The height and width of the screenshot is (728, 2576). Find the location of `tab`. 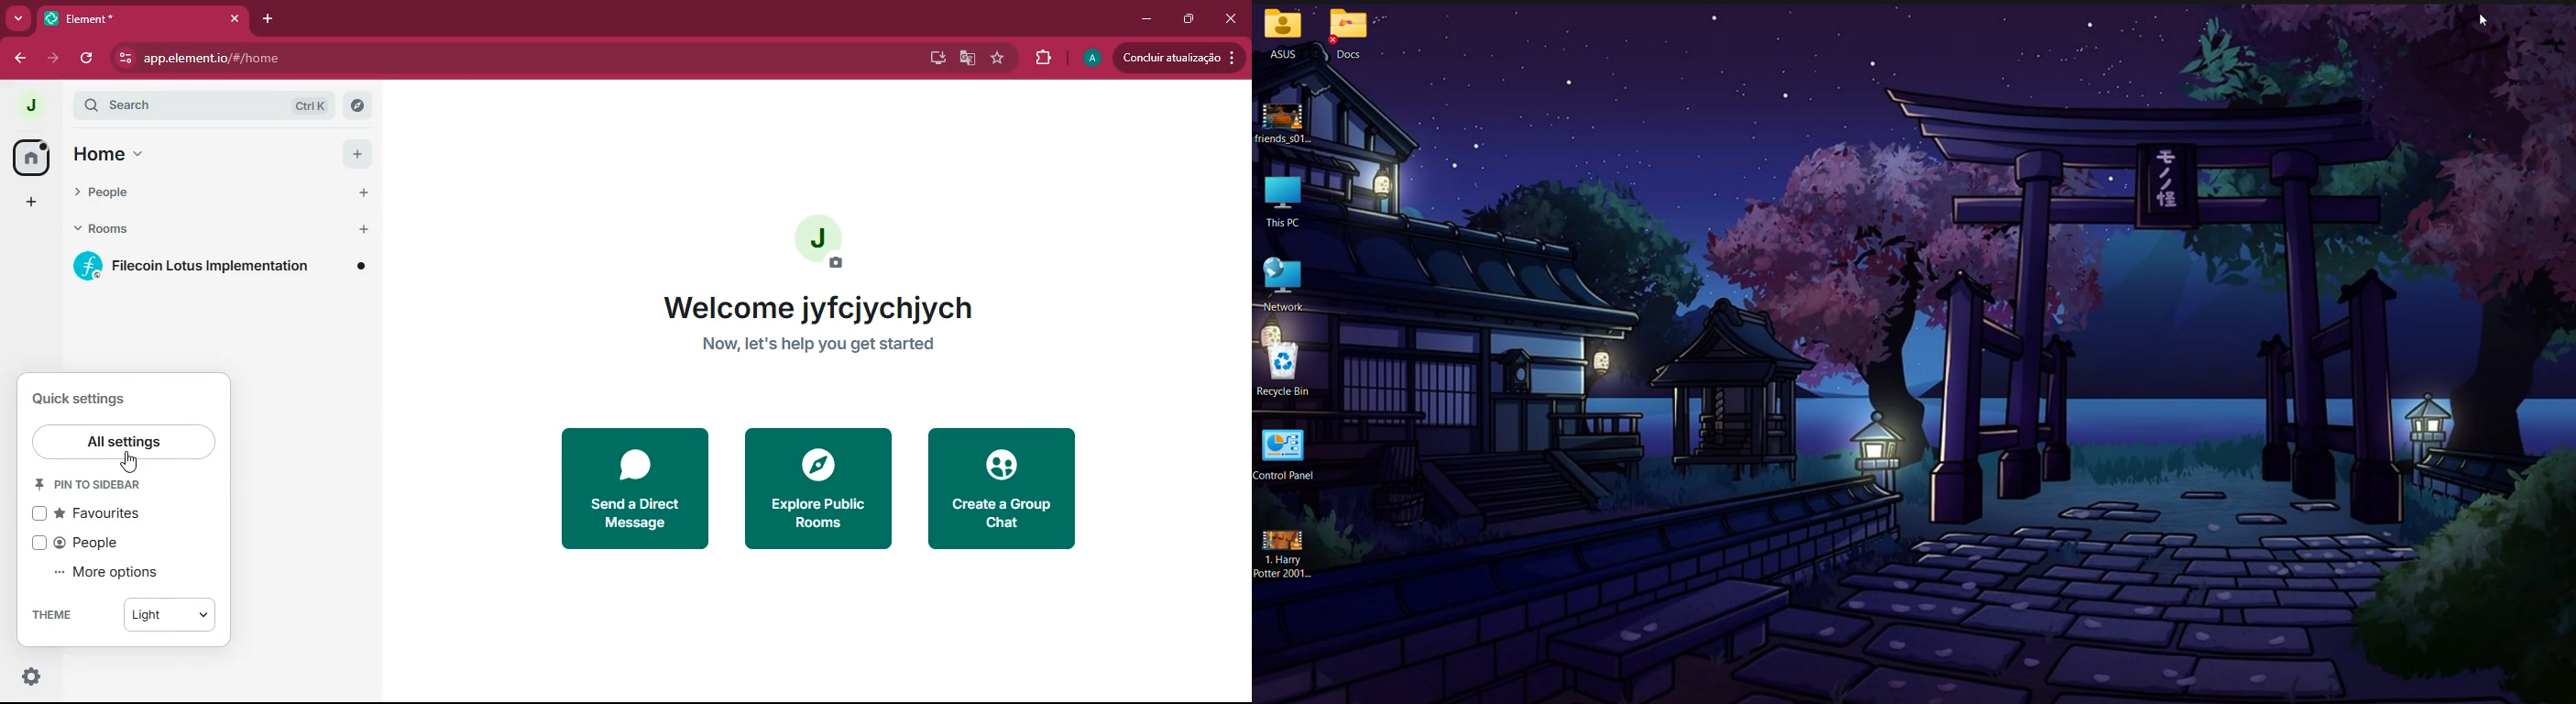

tab is located at coordinates (120, 18).